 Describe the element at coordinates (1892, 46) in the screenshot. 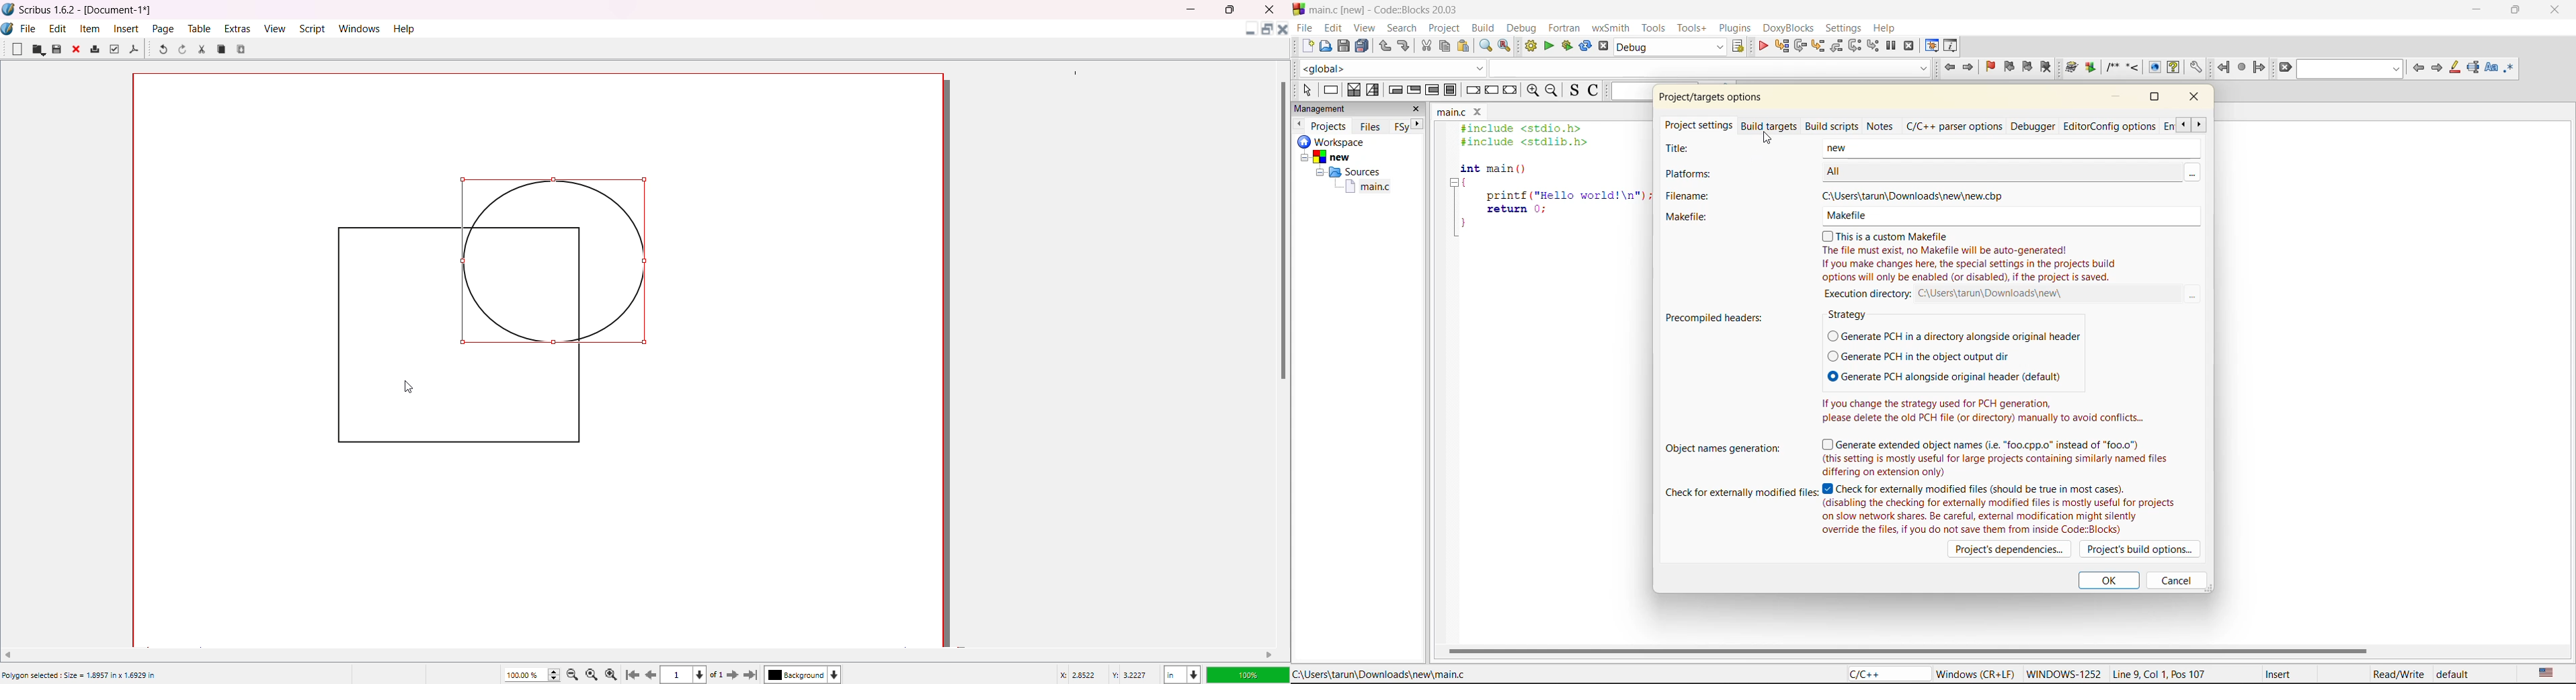

I see `break debugger` at that location.